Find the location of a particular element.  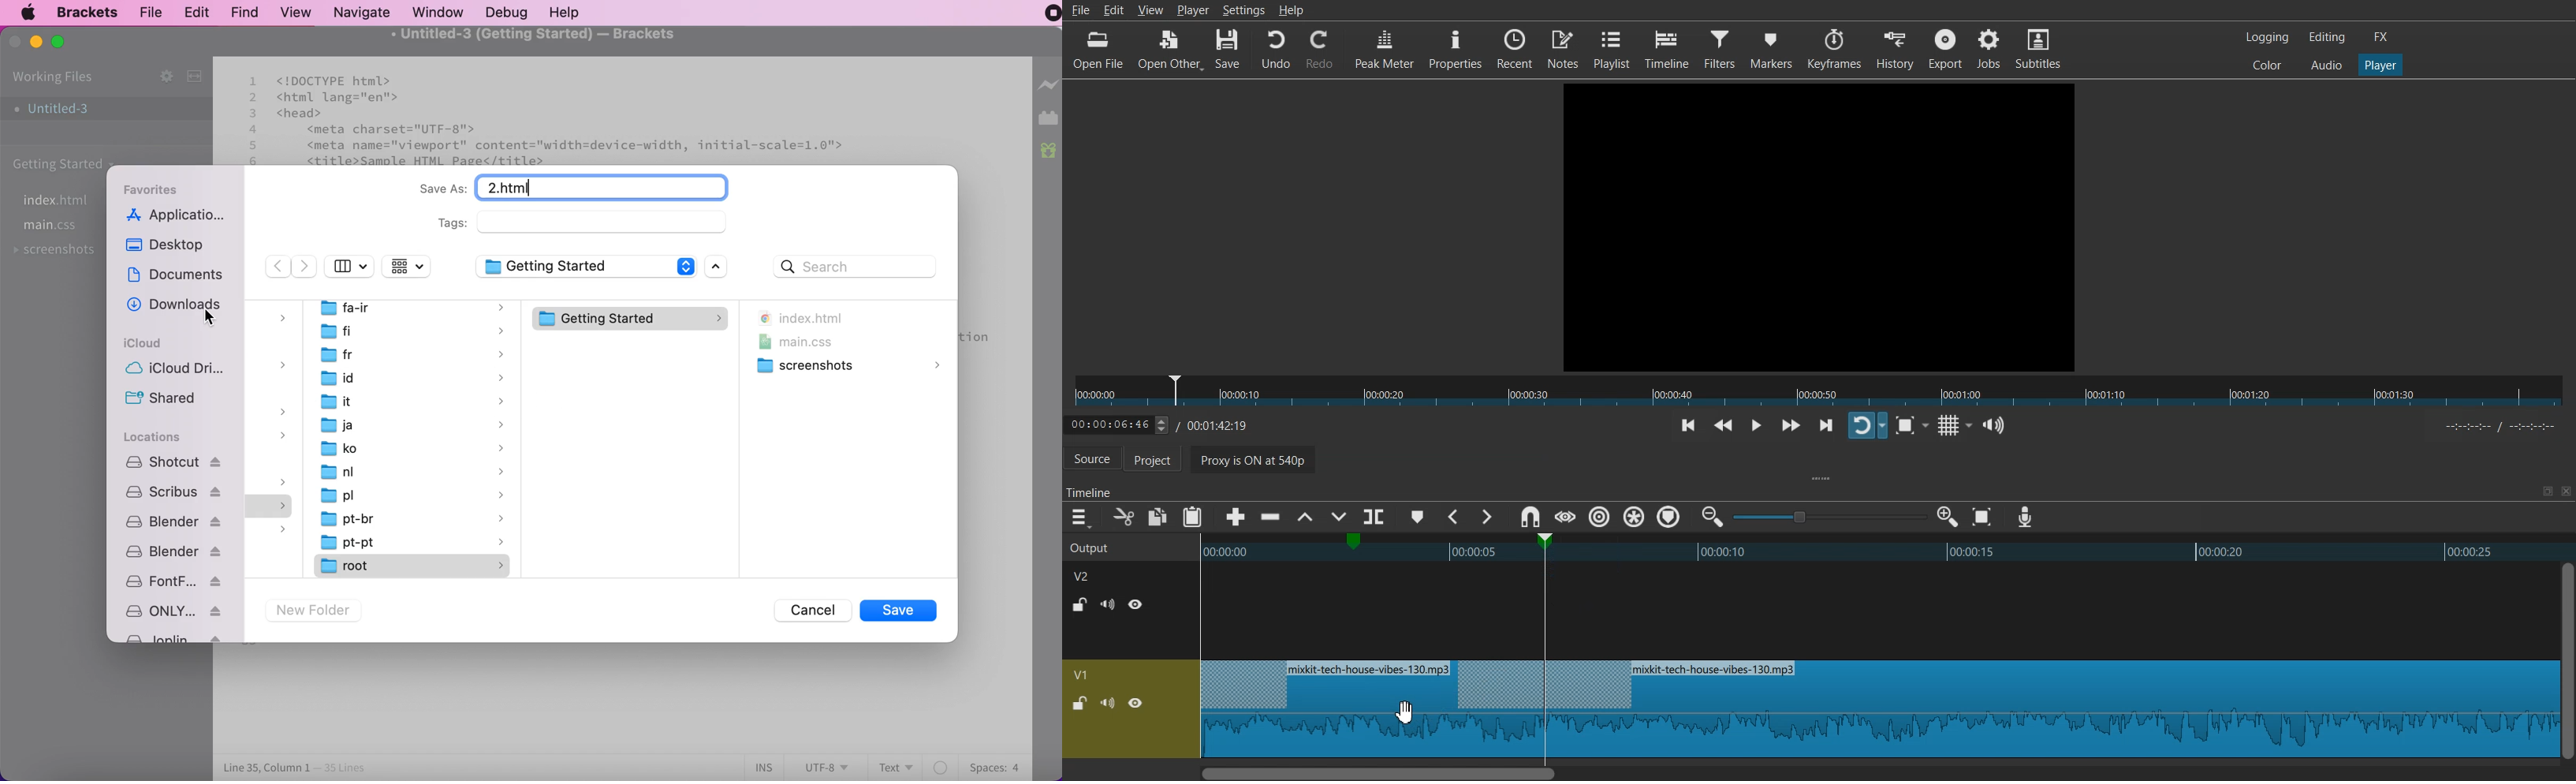

Open File is located at coordinates (1100, 50).